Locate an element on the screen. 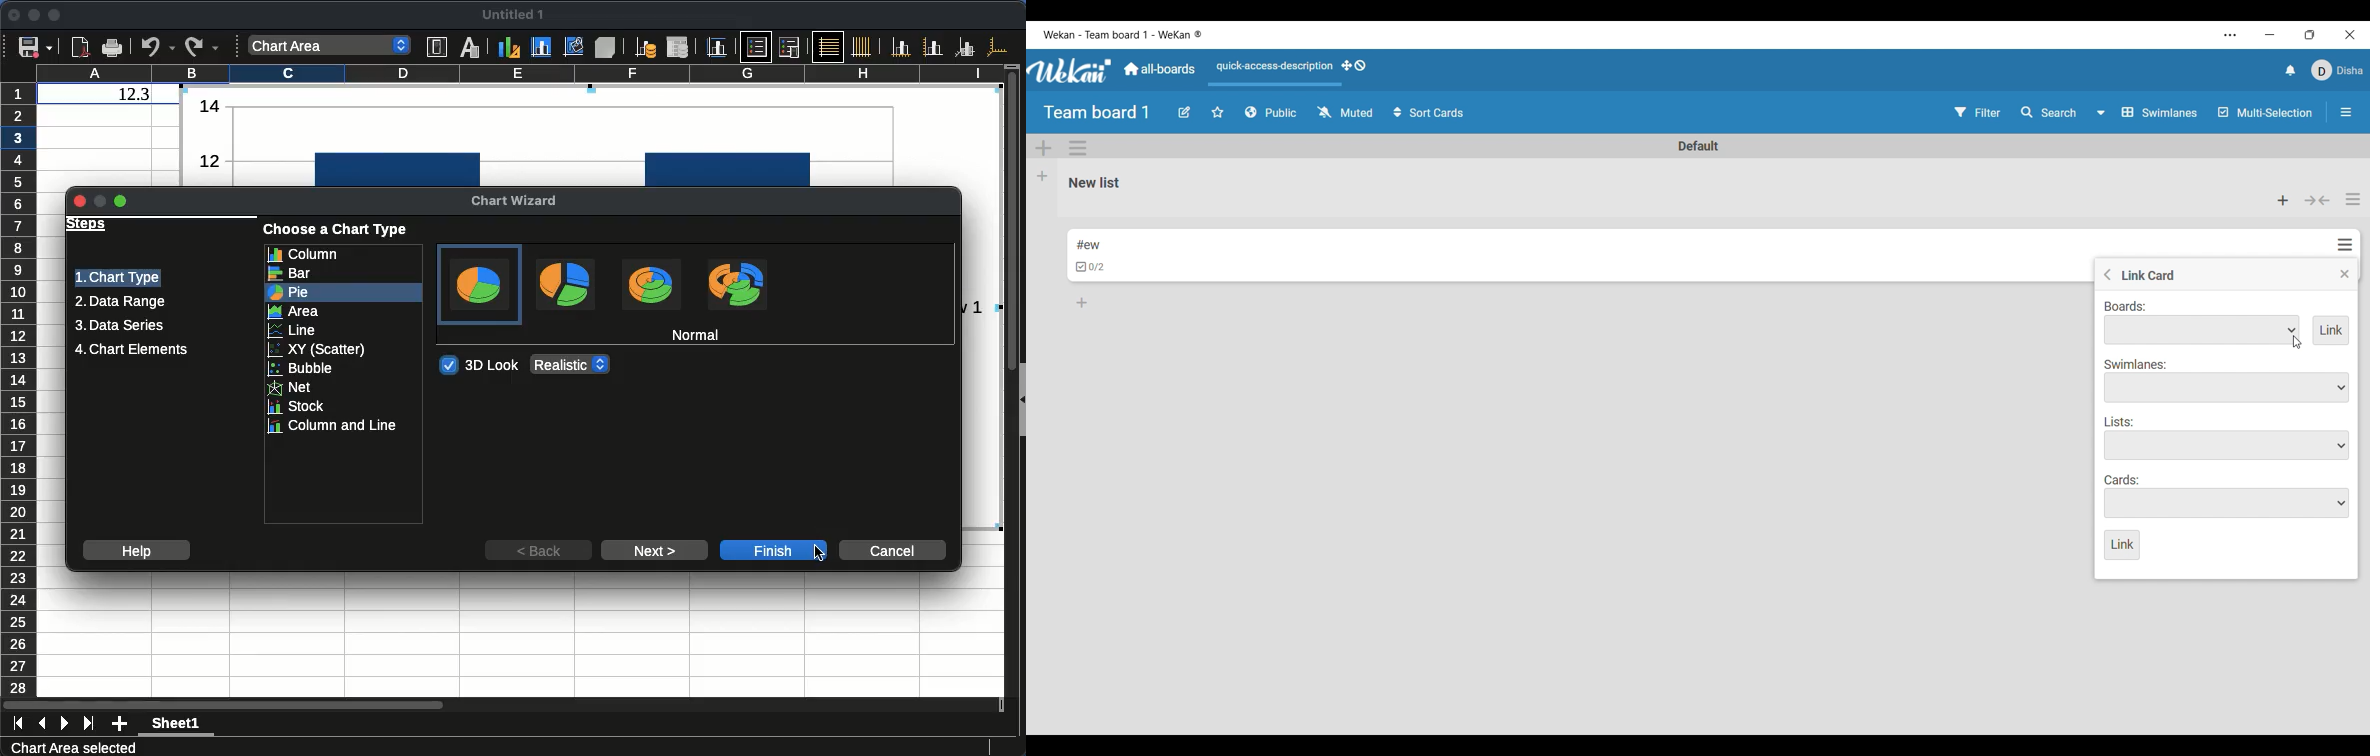 The height and width of the screenshot is (756, 2380). Horizontal slide bar is located at coordinates (223, 704).